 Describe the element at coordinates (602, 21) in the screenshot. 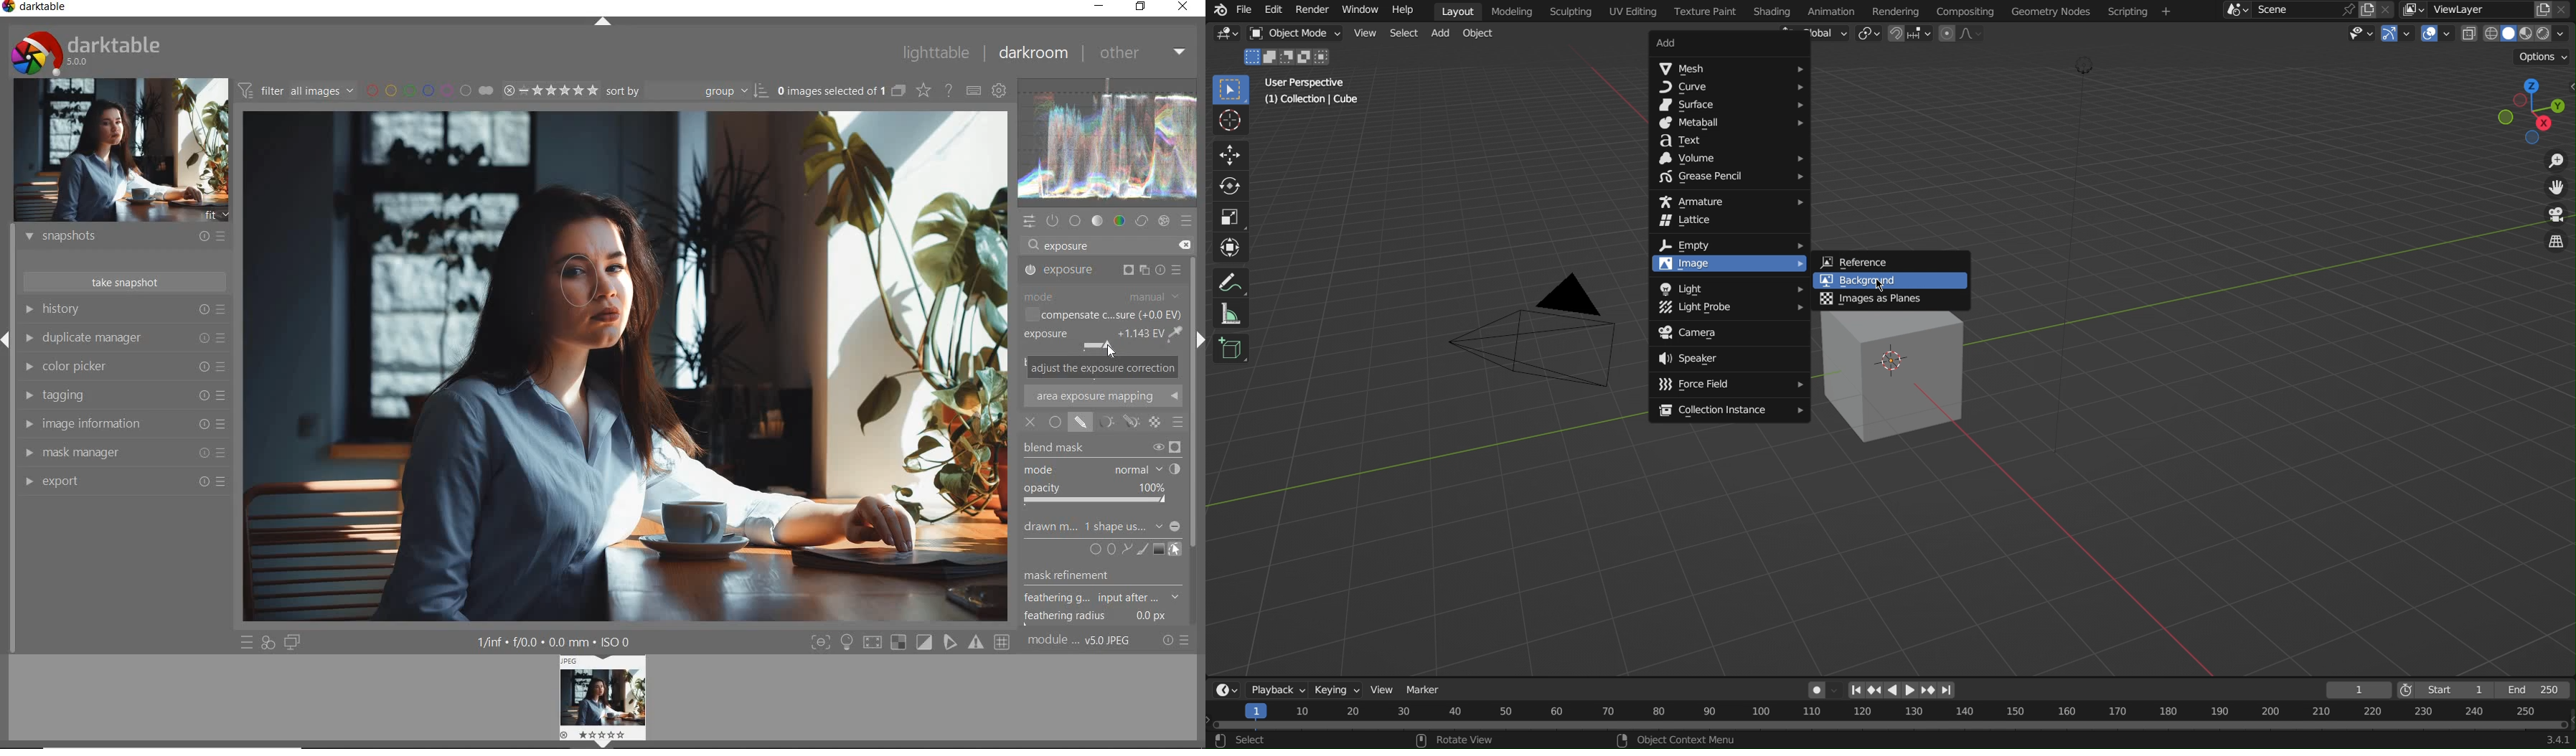

I see `expand/collapse` at that location.